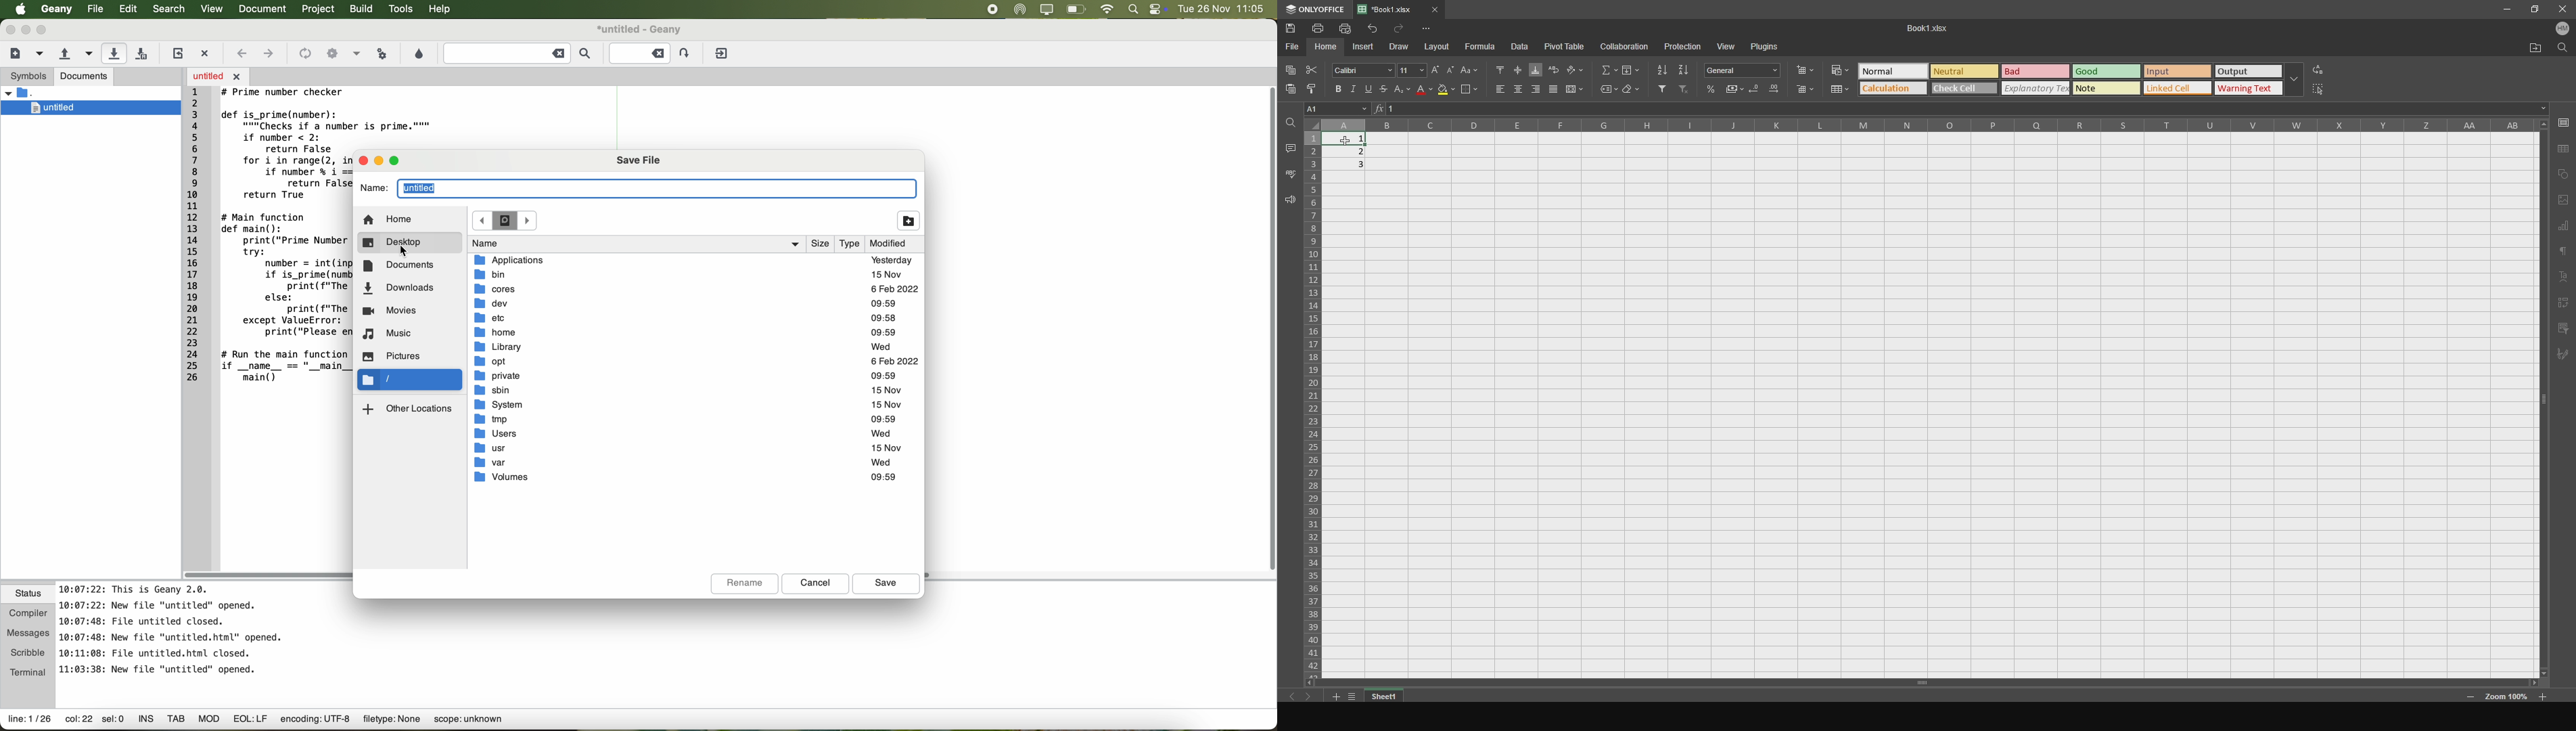 Image resolution: width=2576 pixels, height=756 pixels. I want to click on formula, so click(1481, 47).